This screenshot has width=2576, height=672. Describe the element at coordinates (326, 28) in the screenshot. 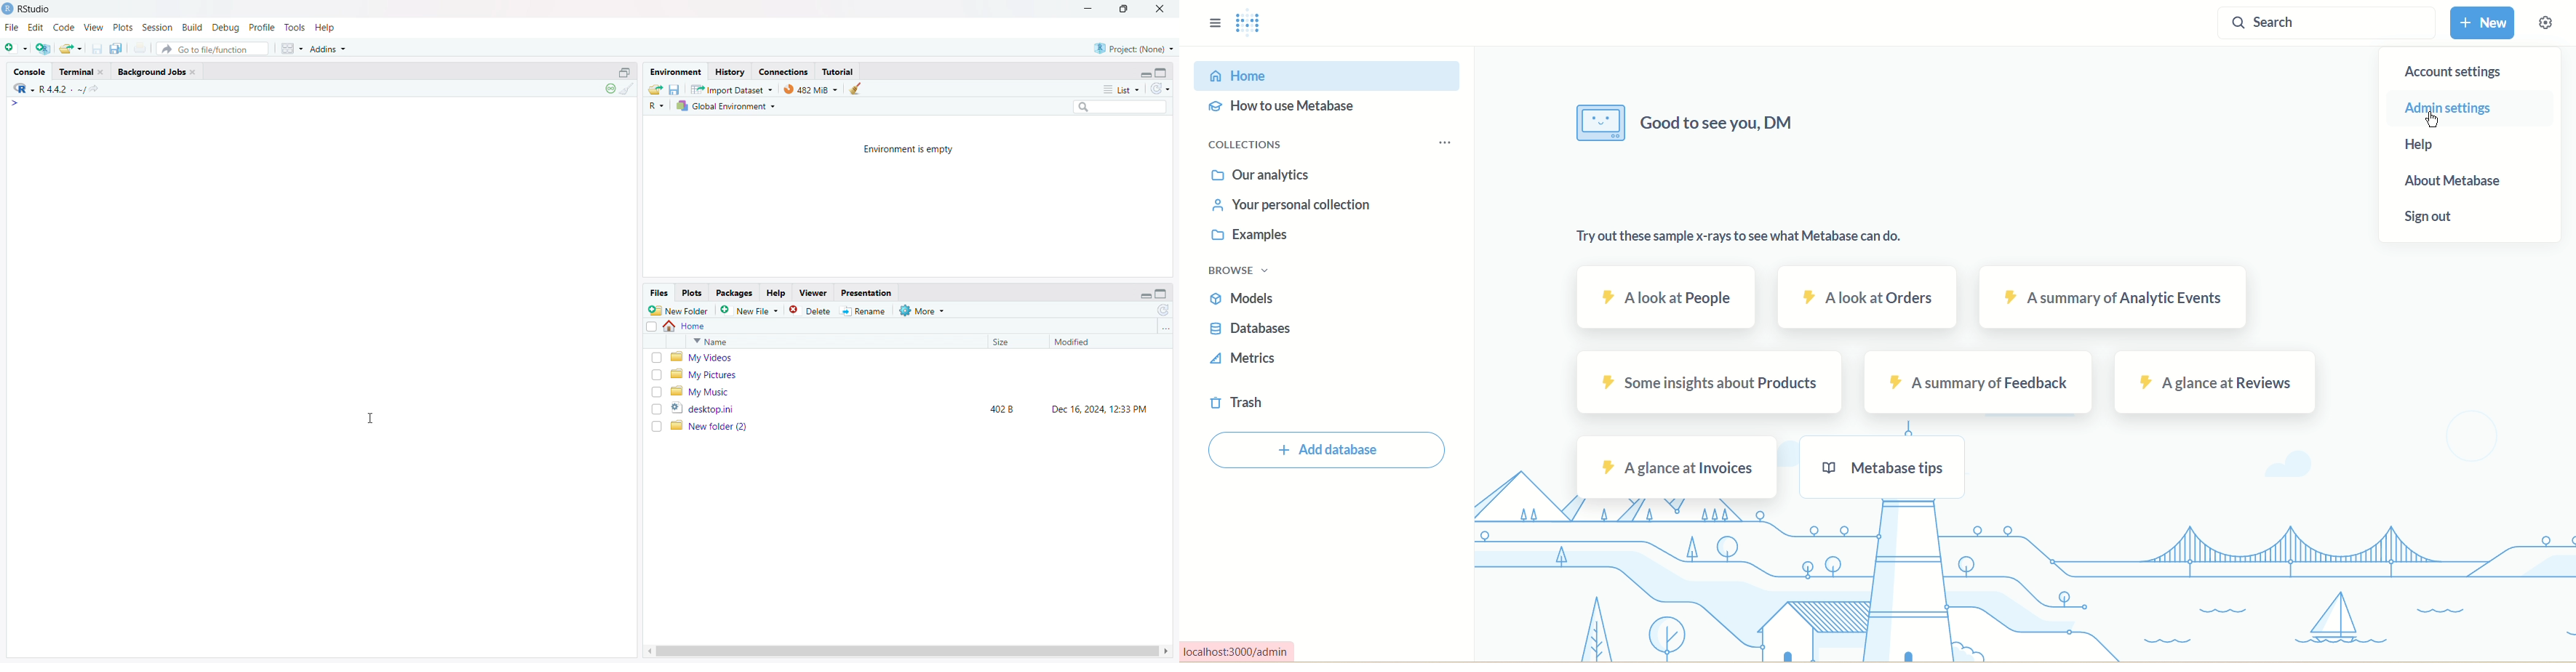

I see `help` at that location.